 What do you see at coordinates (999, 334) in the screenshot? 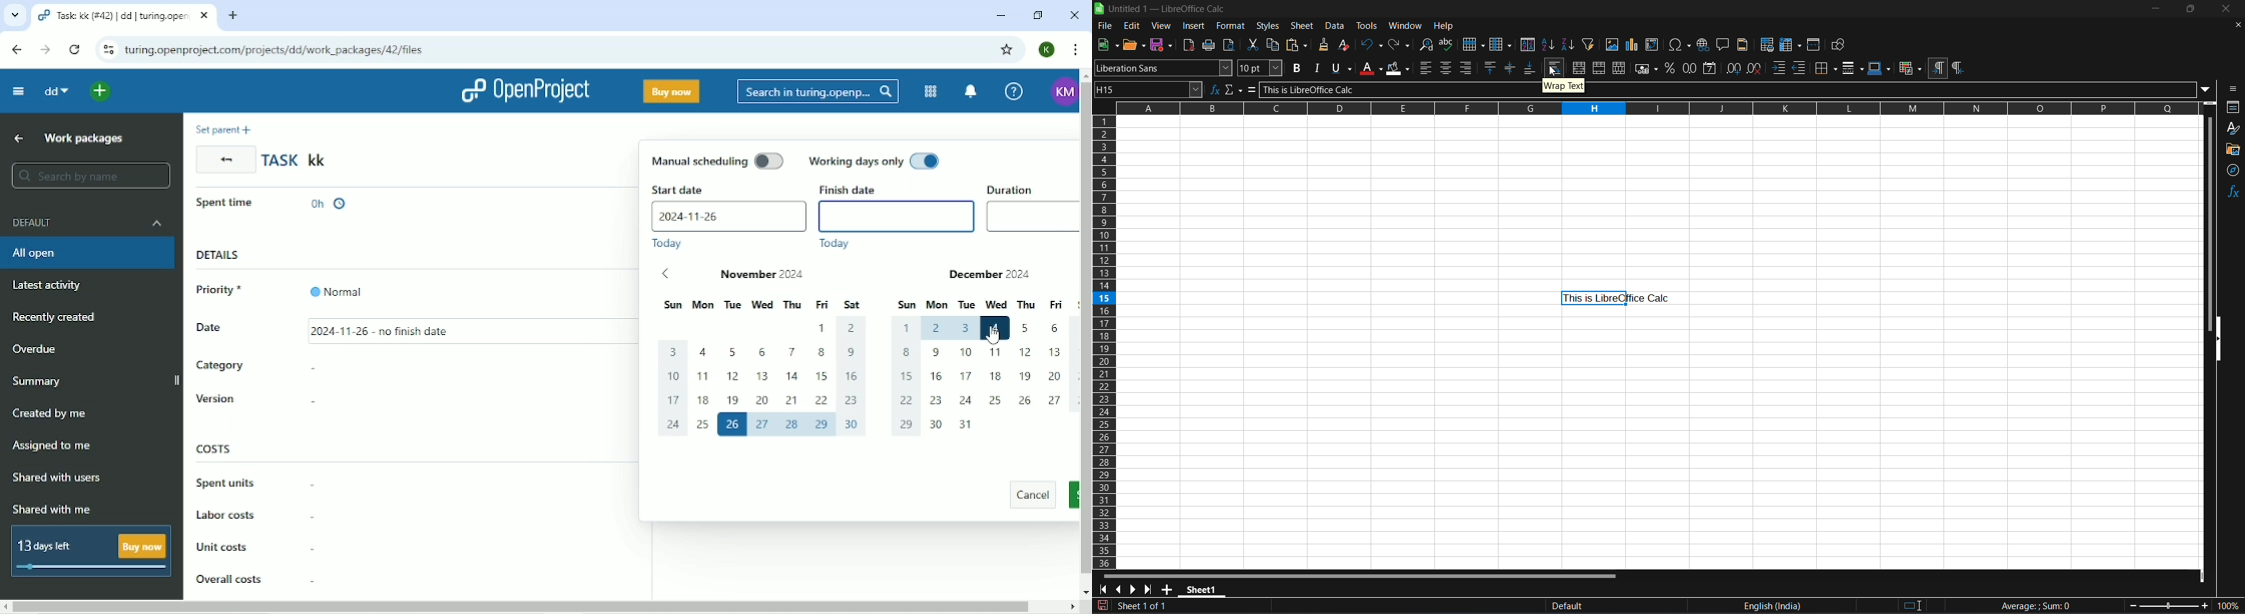
I see `cursor` at bounding box center [999, 334].